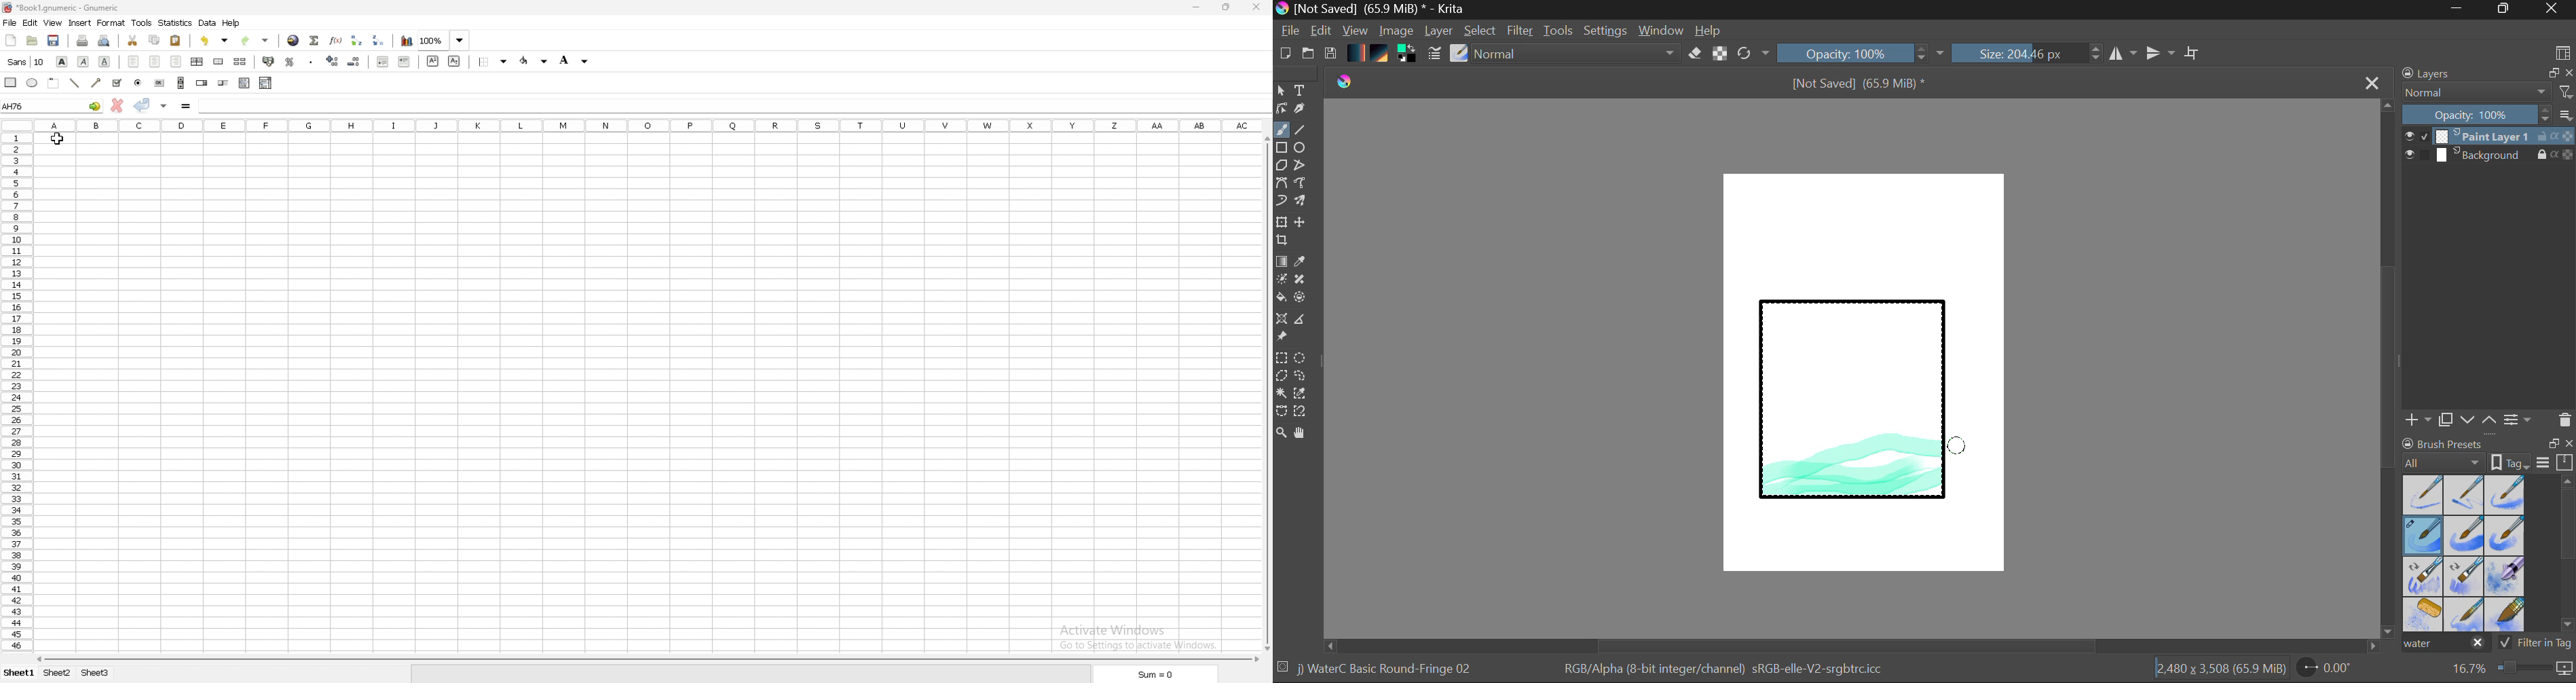  I want to click on redo, so click(253, 40).